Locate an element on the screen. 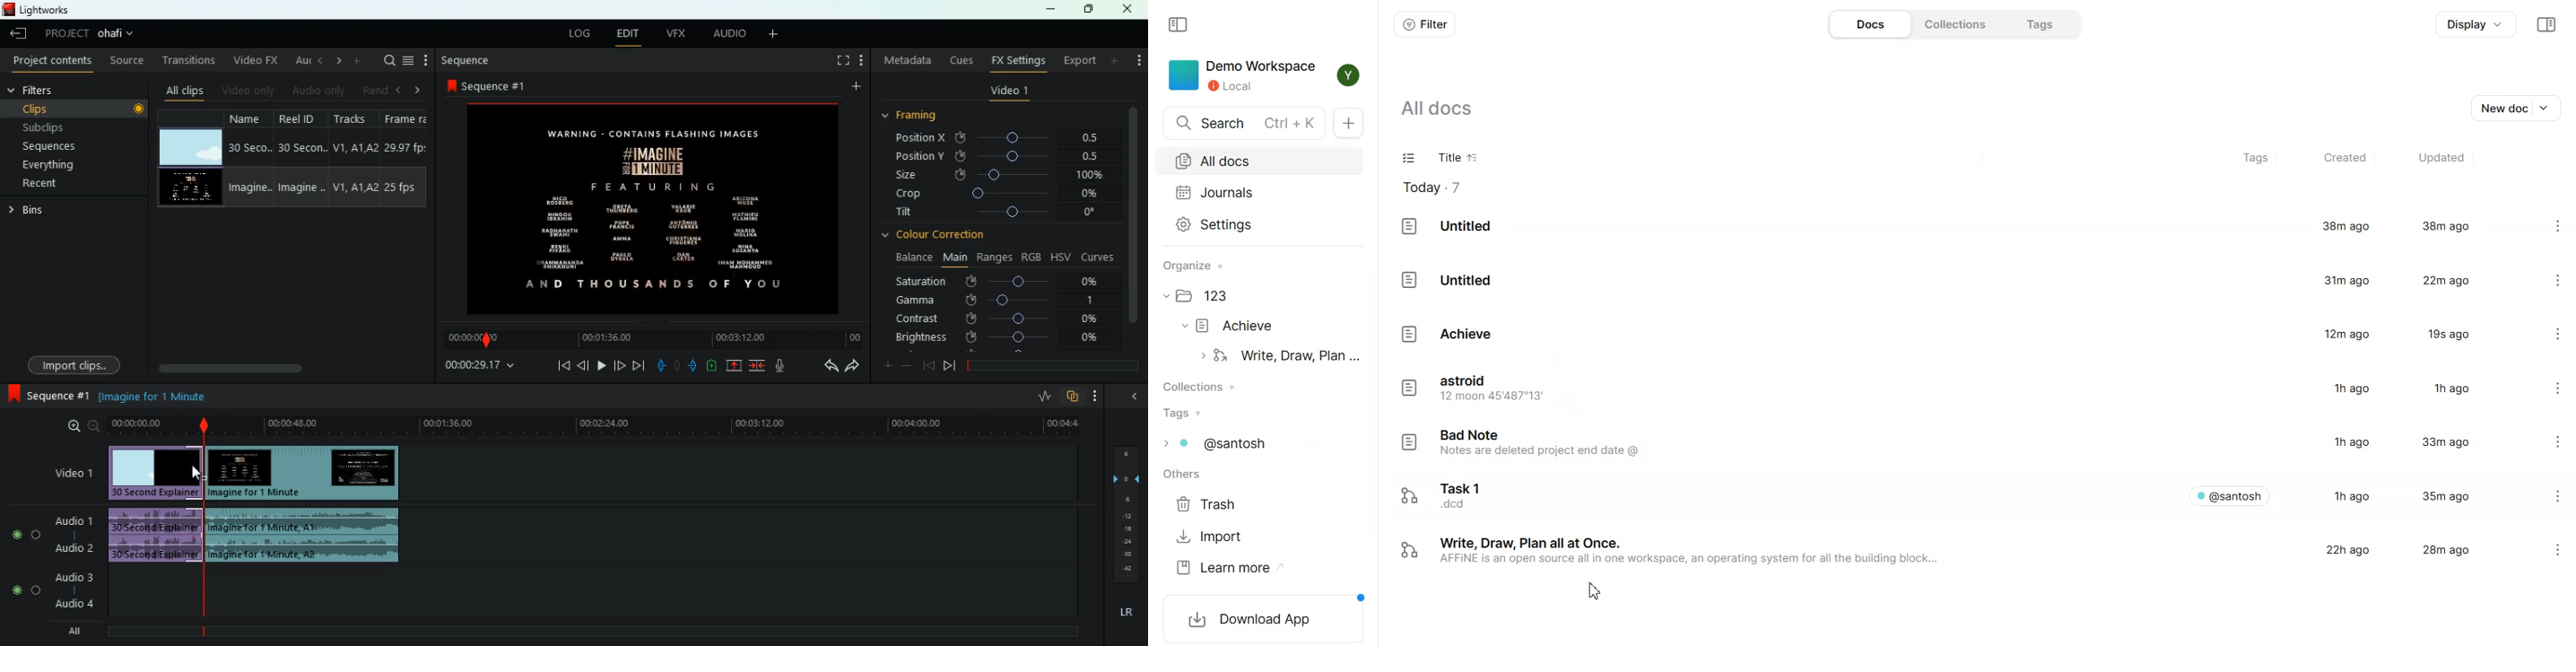 The height and width of the screenshot is (672, 2576). reel id is located at coordinates (304, 160).